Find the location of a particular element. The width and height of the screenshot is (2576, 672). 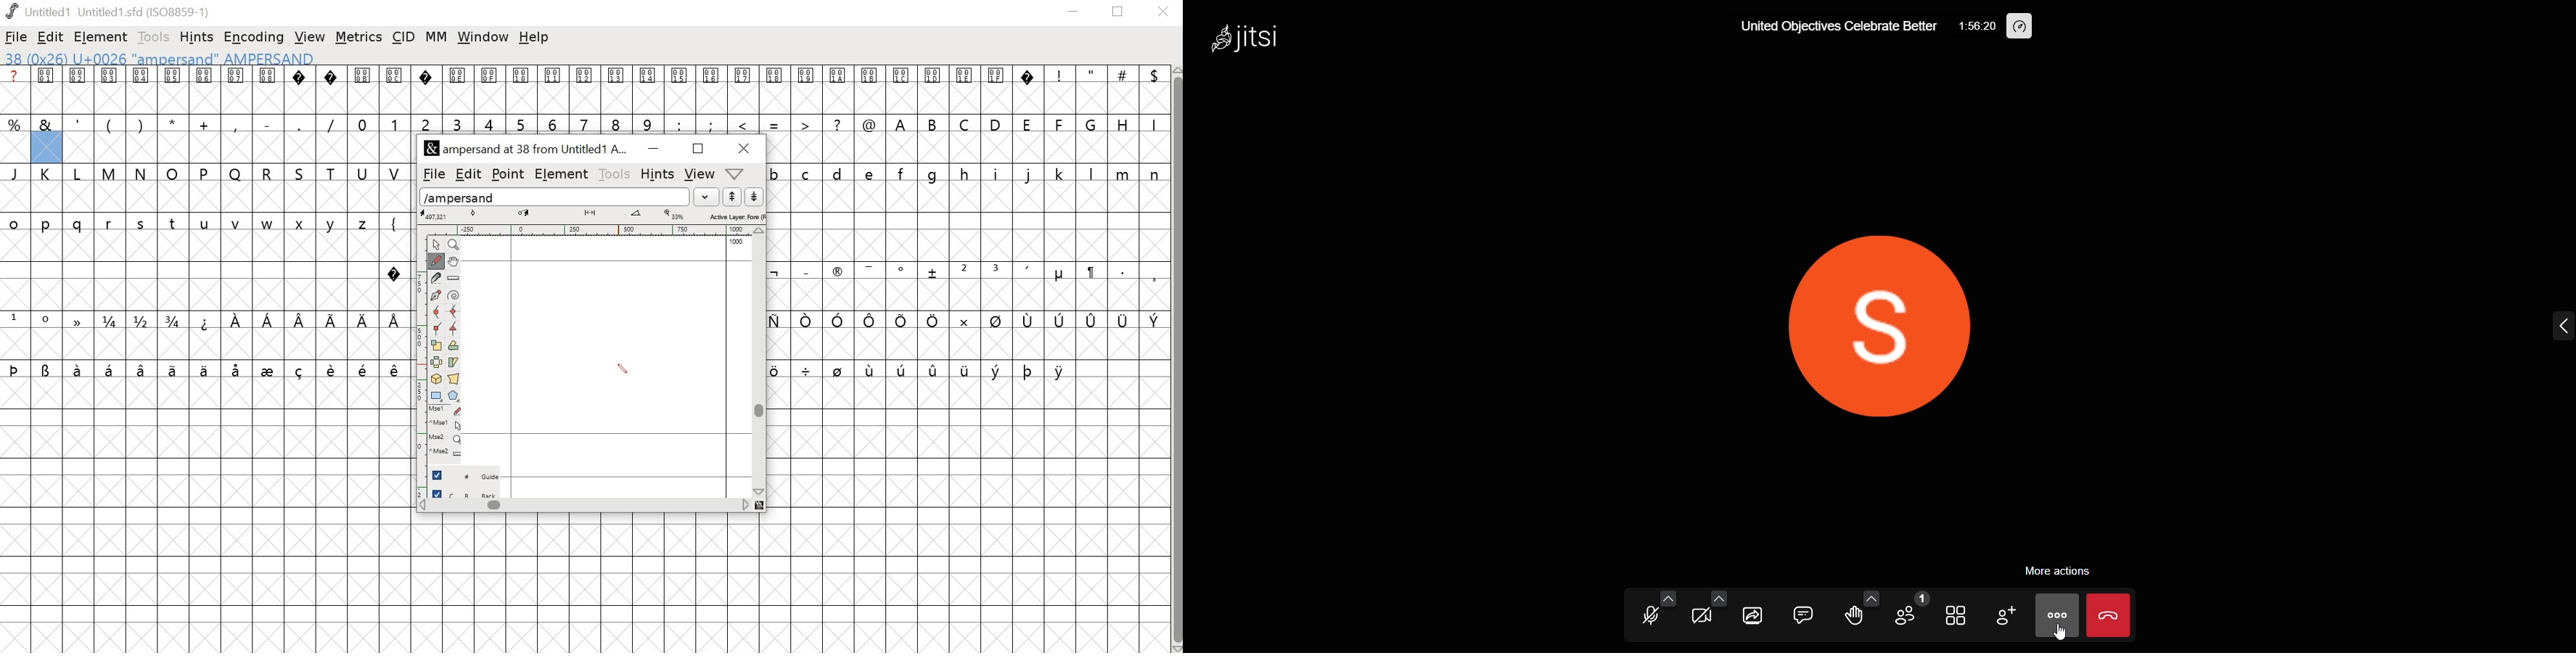

' is located at coordinates (79, 123).